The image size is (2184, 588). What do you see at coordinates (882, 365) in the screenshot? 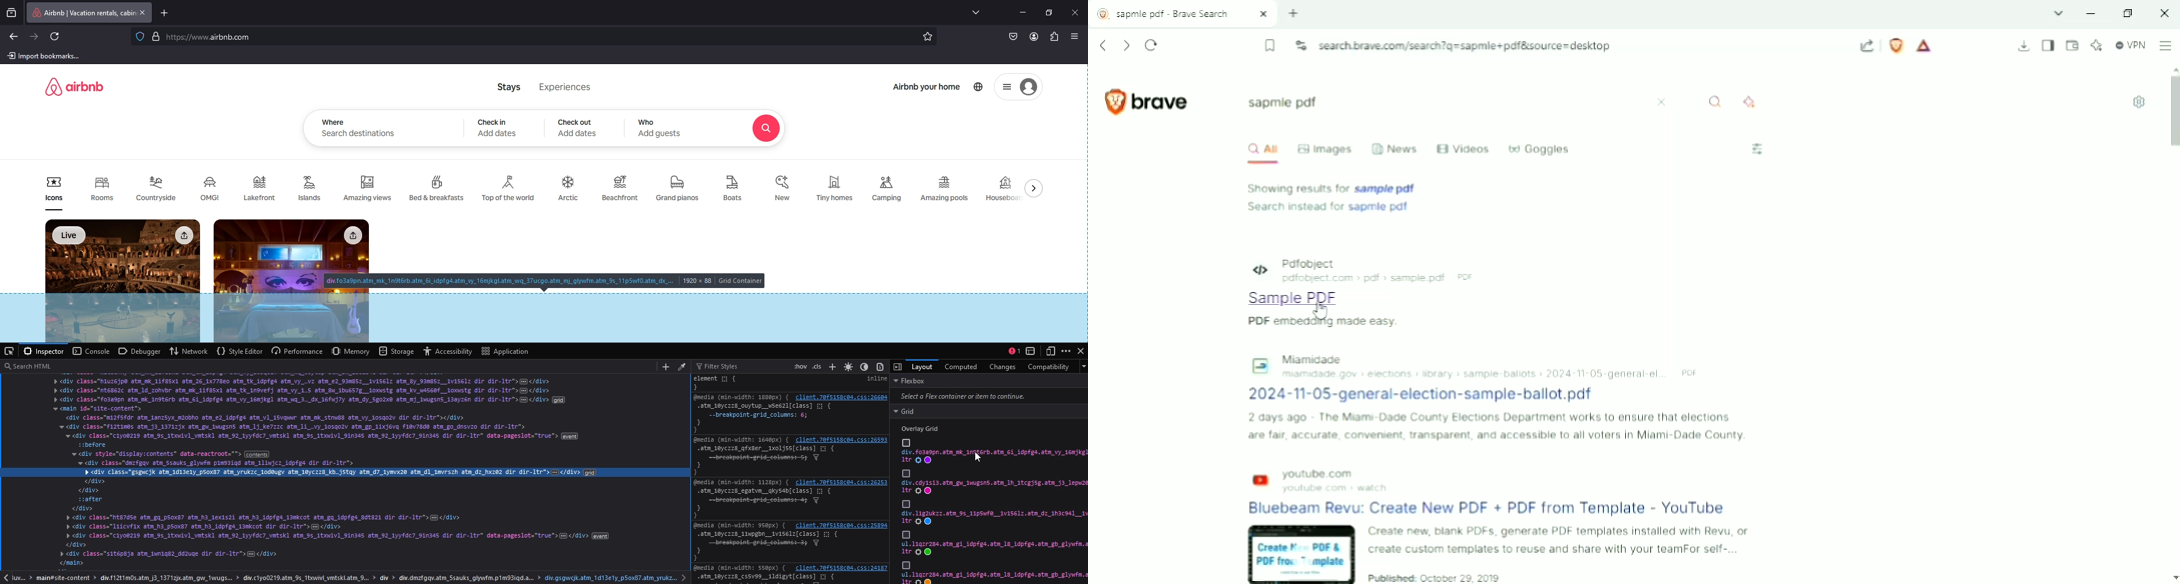
I see `toggle print media simulation` at bounding box center [882, 365].